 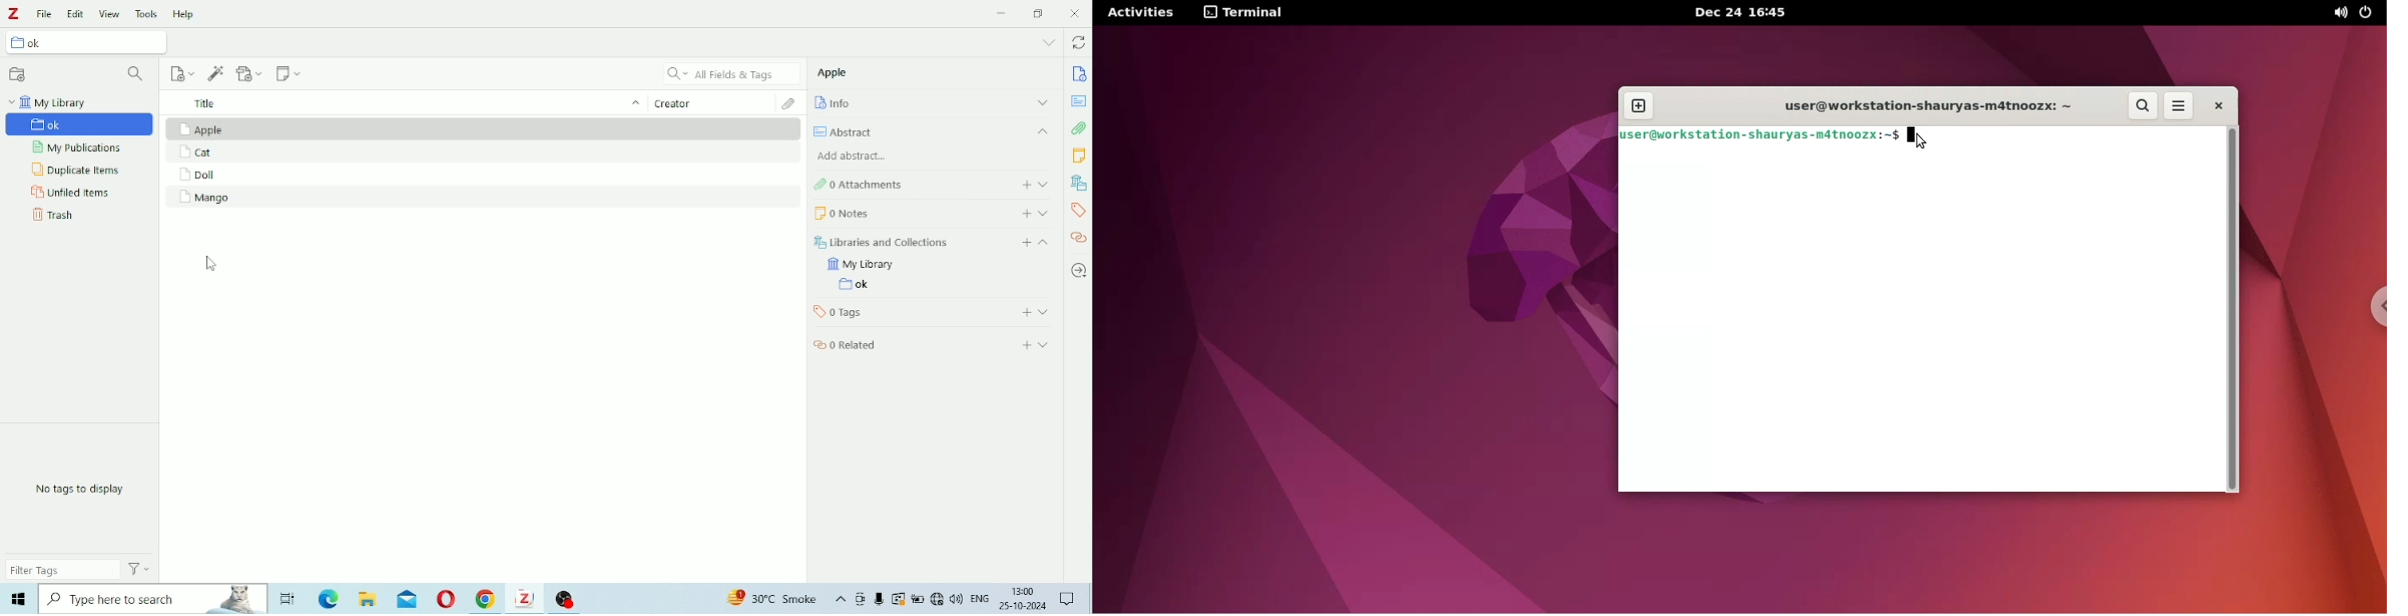 What do you see at coordinates (109, 13) in the screenshot?
I see `View` at bounding box center [109, 13].